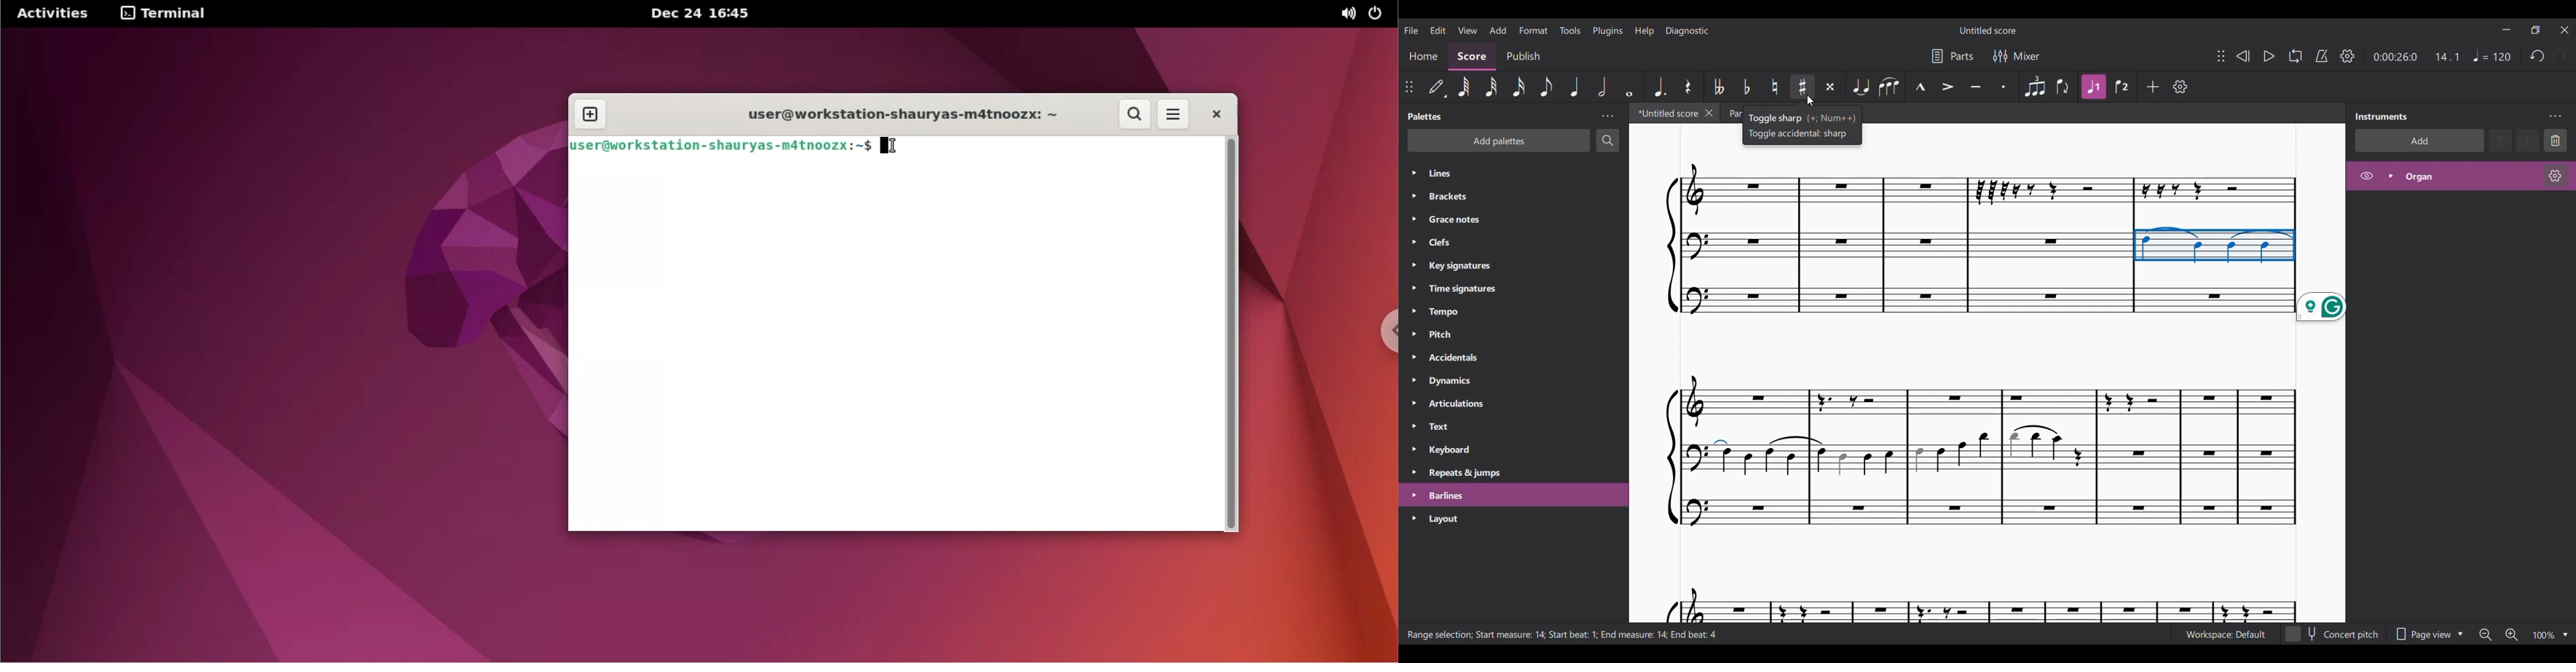 This screenshot has width=2576, height=672. What do you see at coordinates (2064, 87) in the screenshot?
I see `Flip direction` at bounding box center [2064, 87].